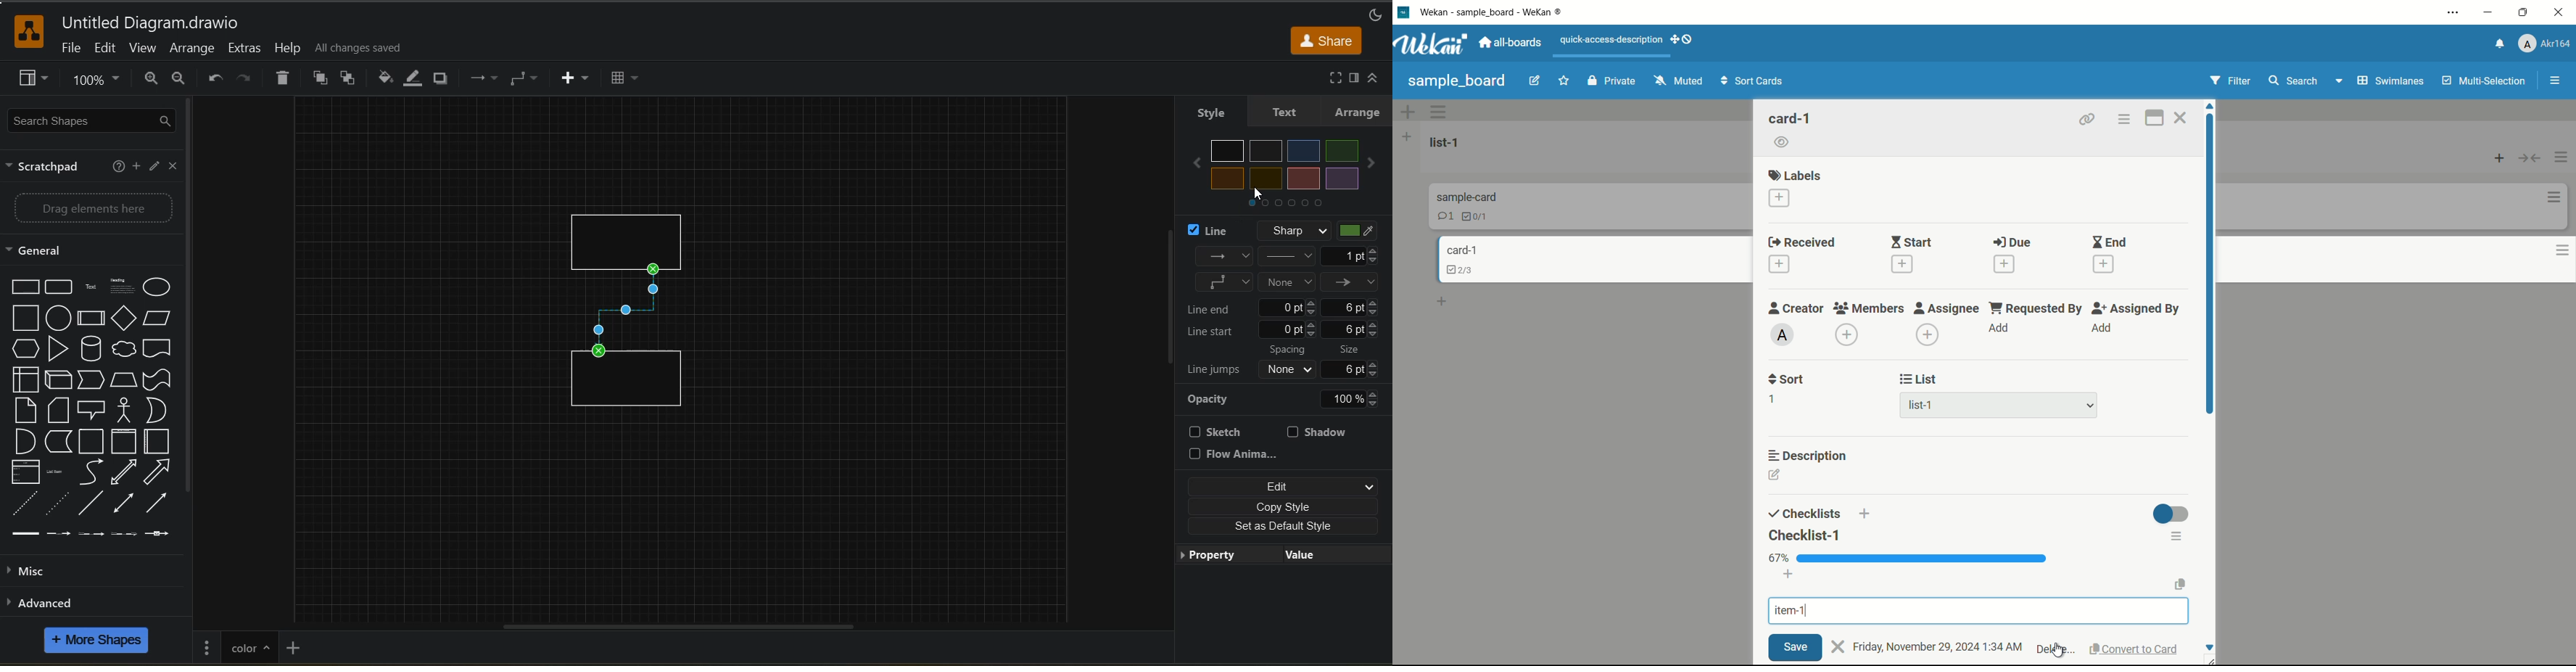 The height and width of the screenshot is (672, 2576). I want to click on colors, so click(1288, 165).